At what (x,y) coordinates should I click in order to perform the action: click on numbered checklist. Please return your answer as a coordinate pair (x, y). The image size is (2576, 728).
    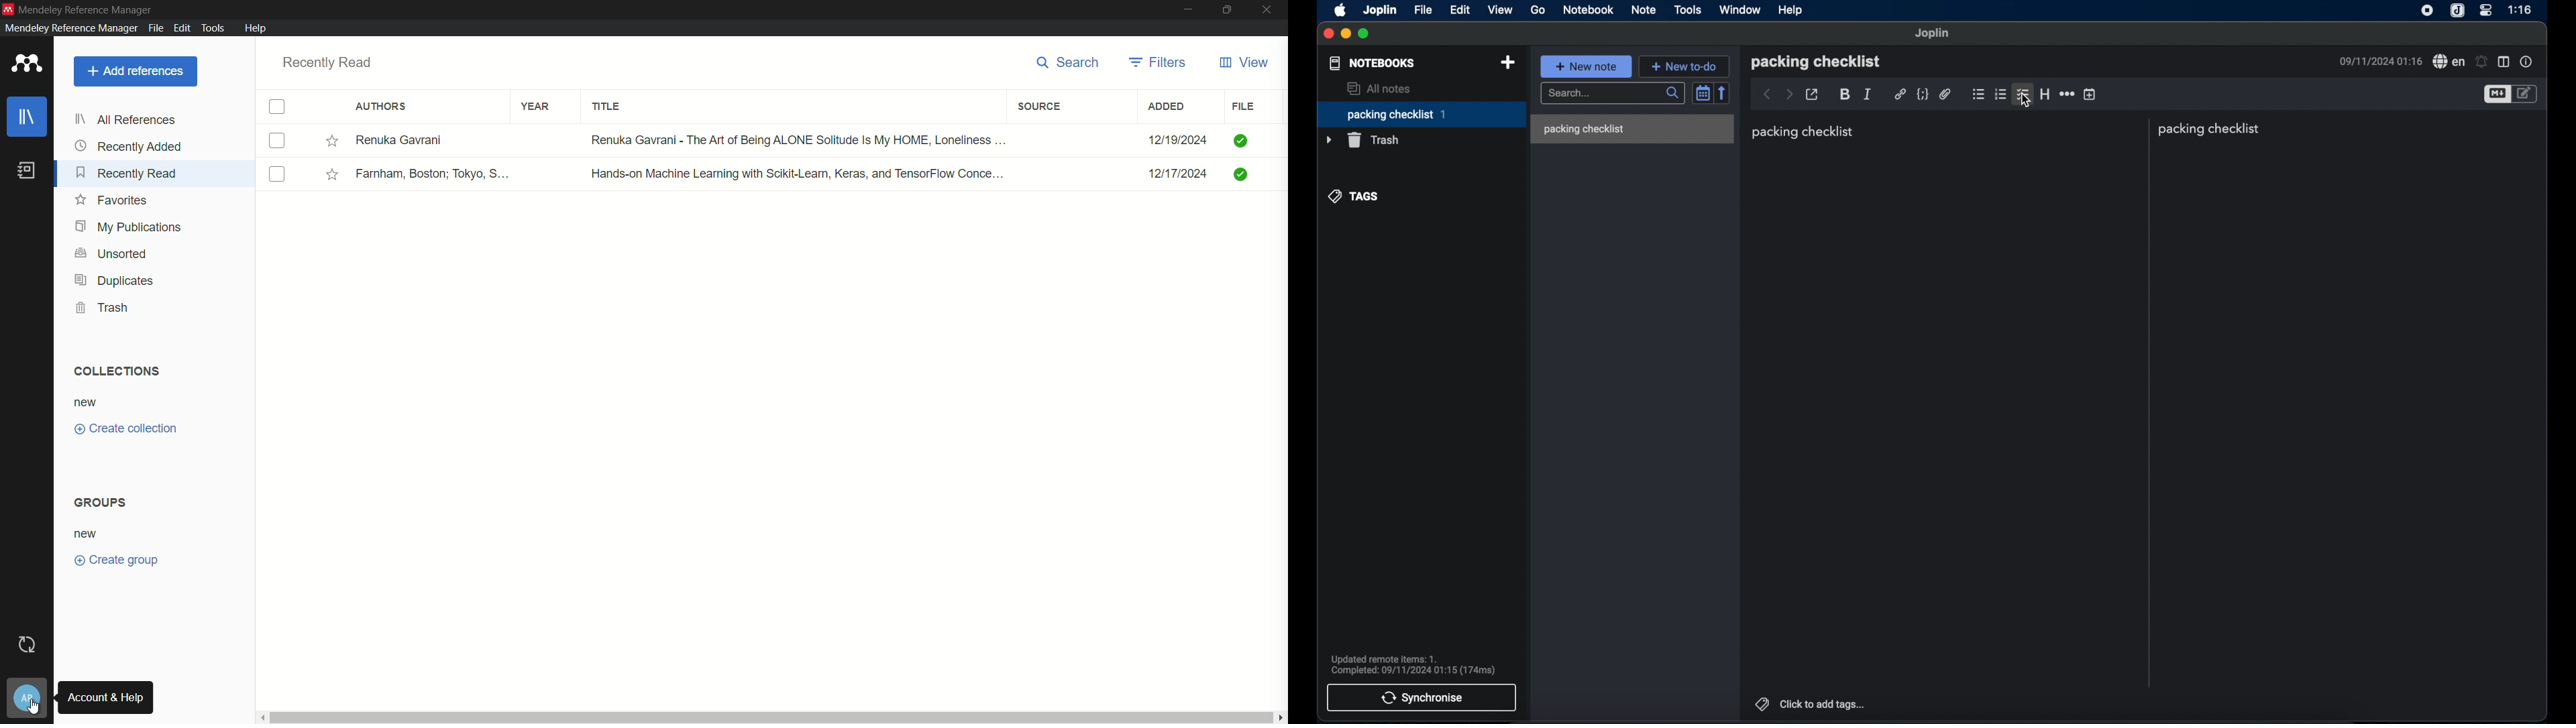
    Looking at the image, I should click on (2001, 95).